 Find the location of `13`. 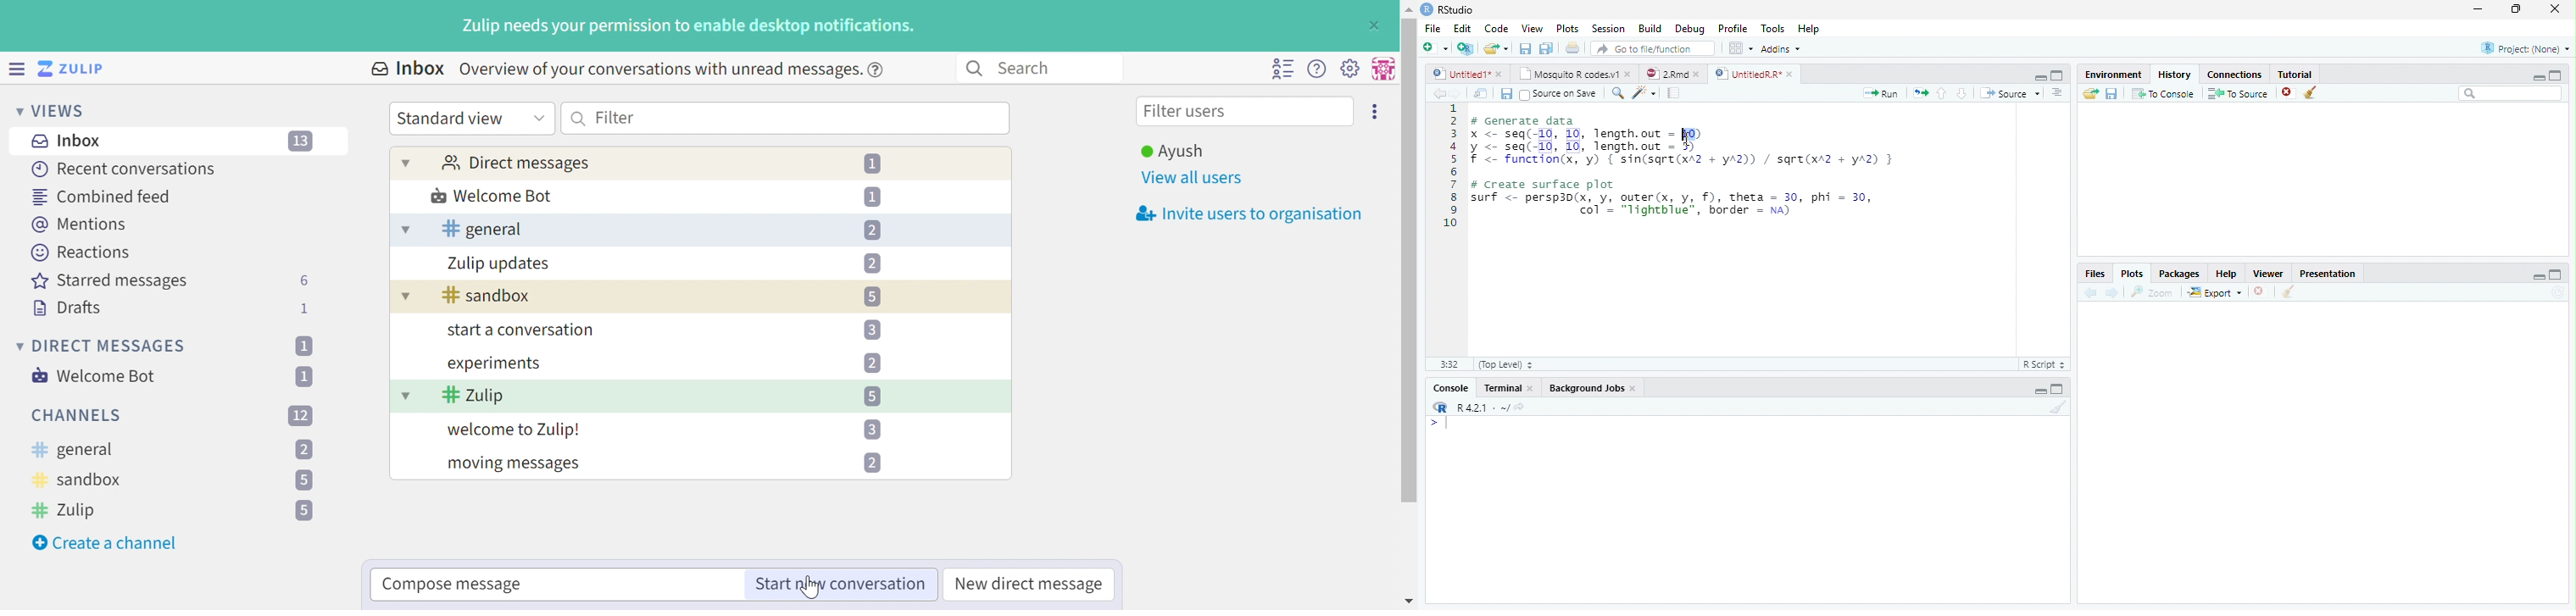

13 is located at coordinates (302, 142).